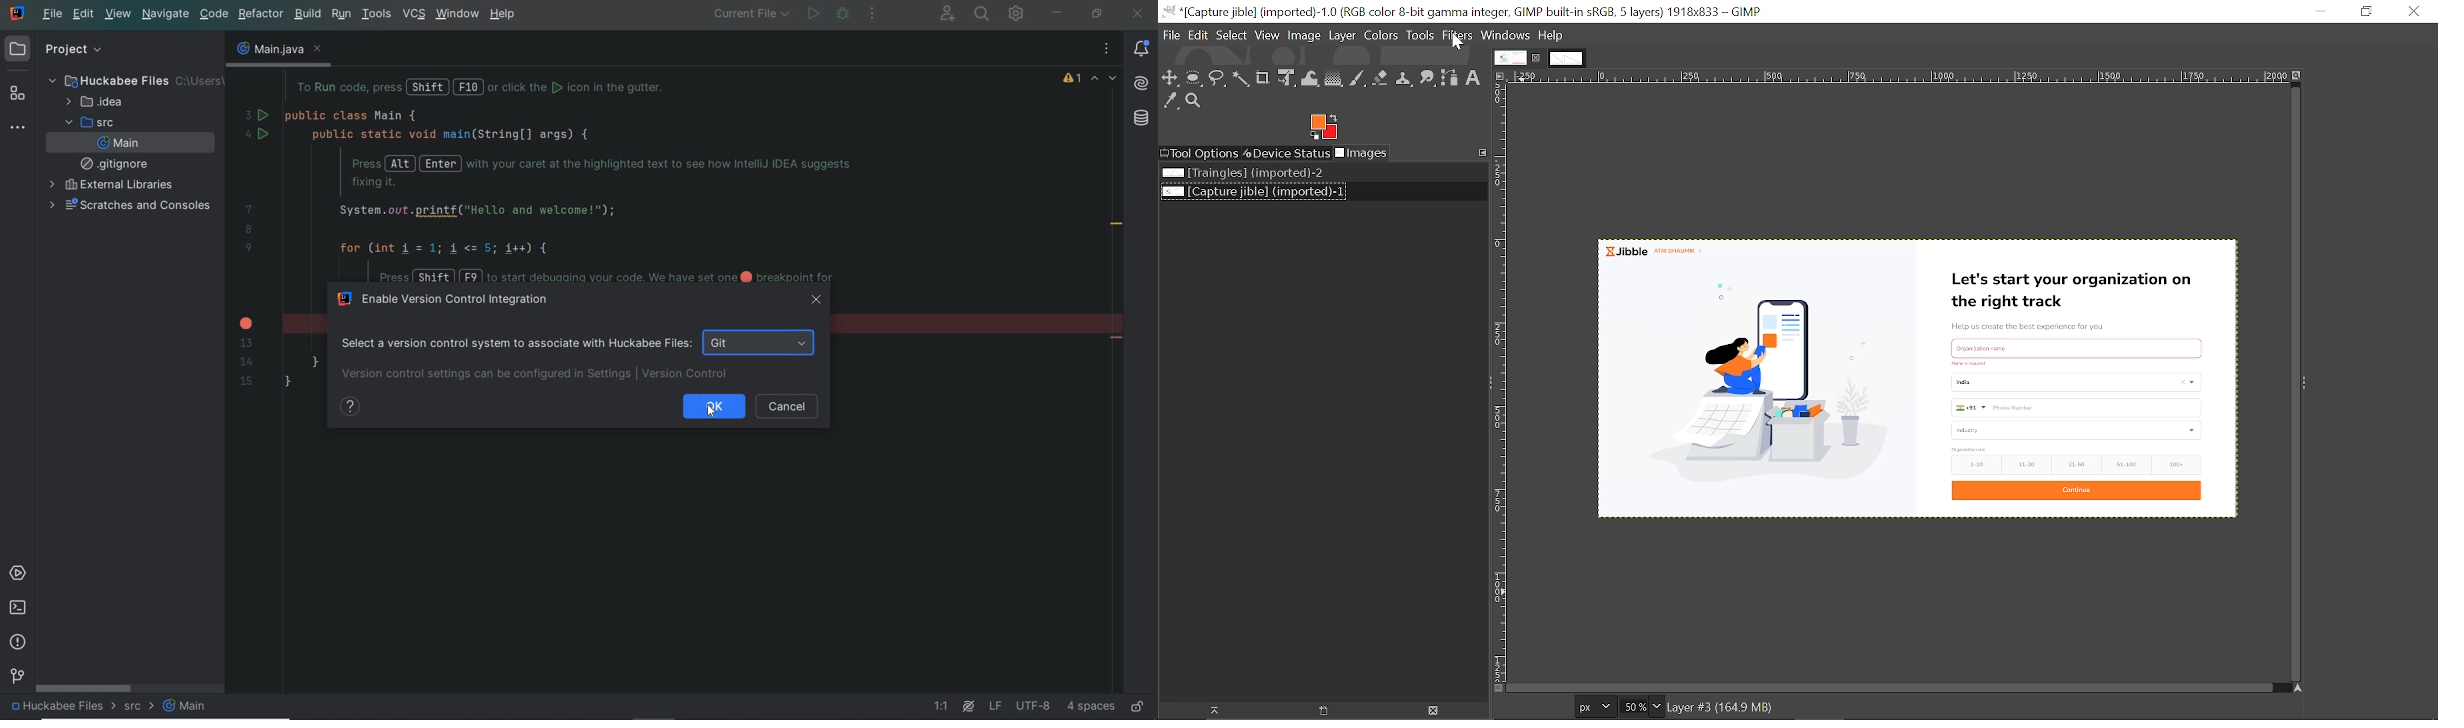 Image resolution: width=2464 pixels, height=728 pixels. What do you see at coordinates (788, 407) in the screenshot?
I see `cancel` at bounding box center [788, 407].